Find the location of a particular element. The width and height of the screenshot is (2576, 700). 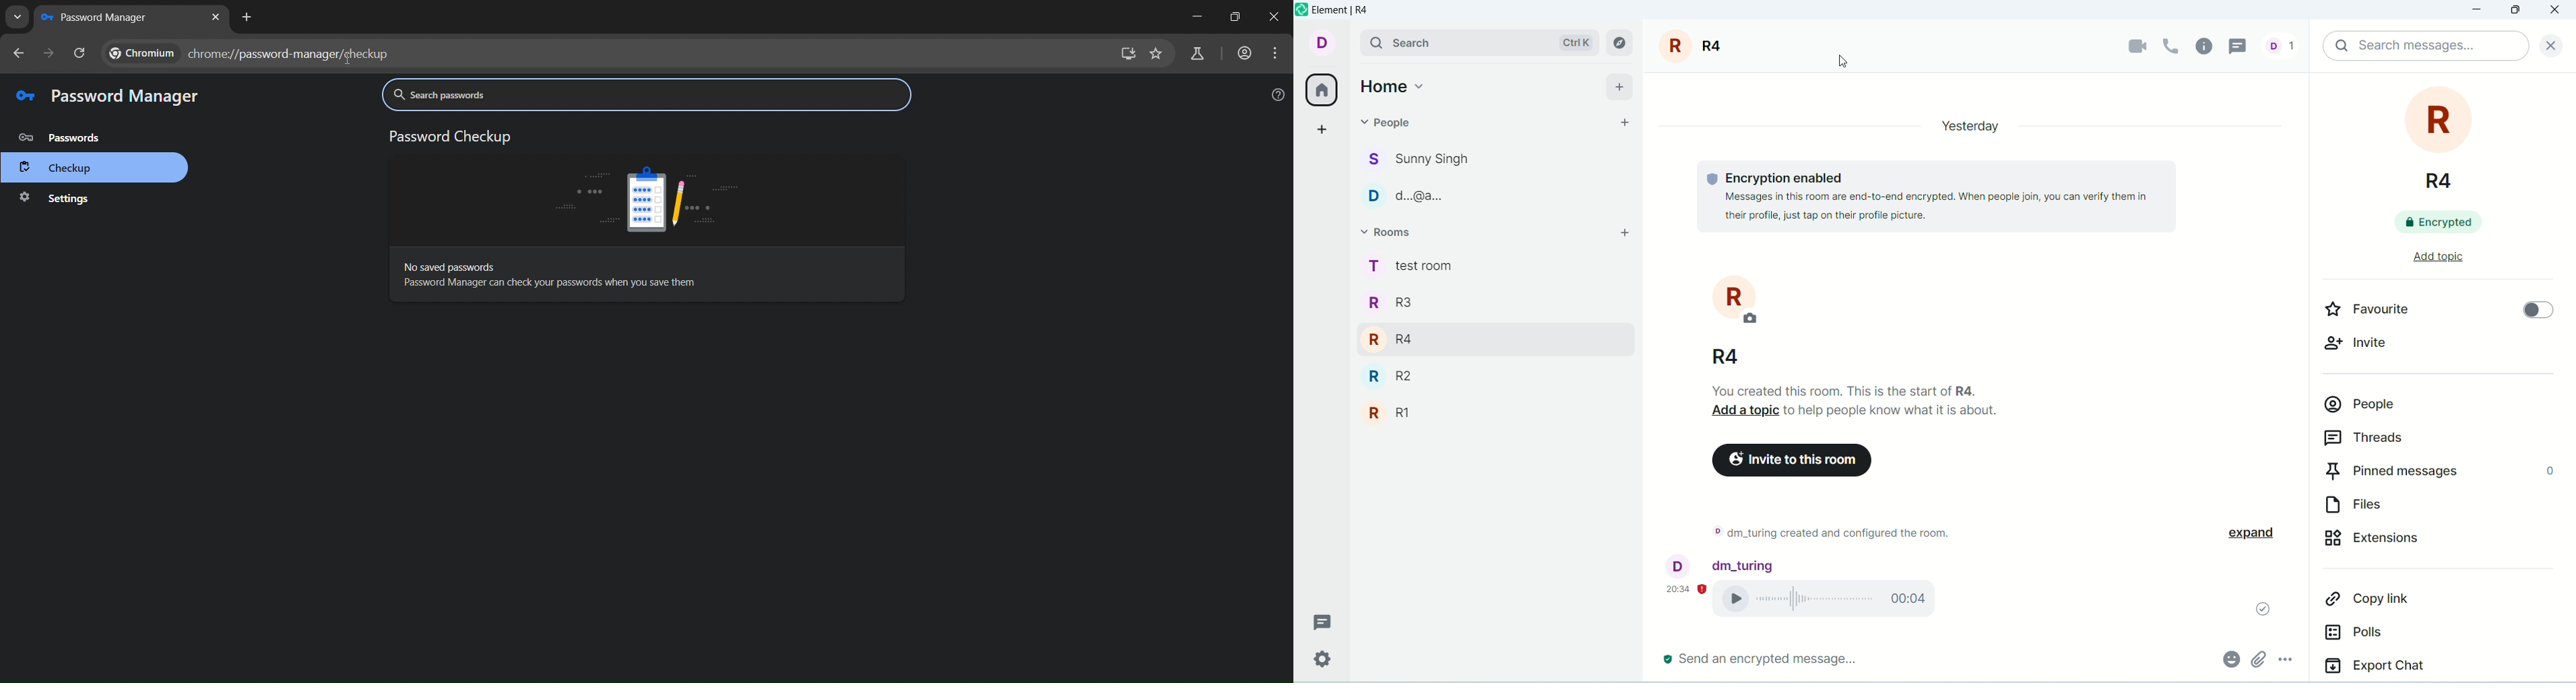

toggle button is located at coordinates (2532, 312).